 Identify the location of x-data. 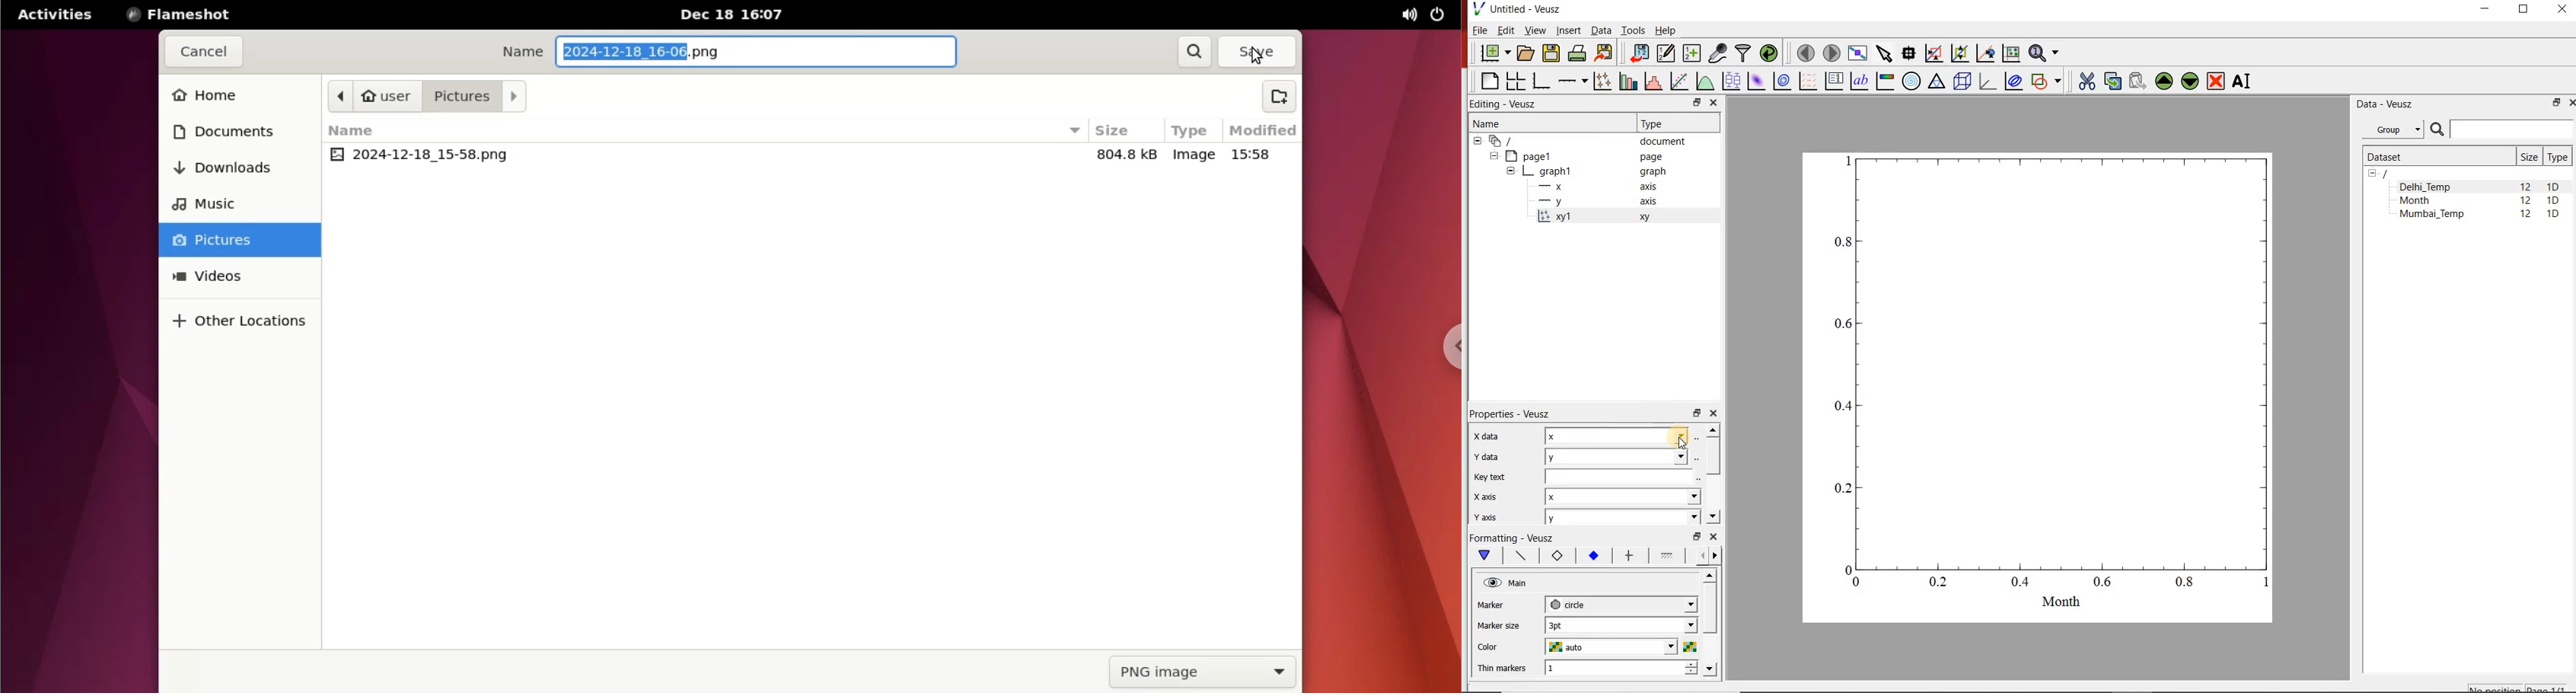
(1489, 436).